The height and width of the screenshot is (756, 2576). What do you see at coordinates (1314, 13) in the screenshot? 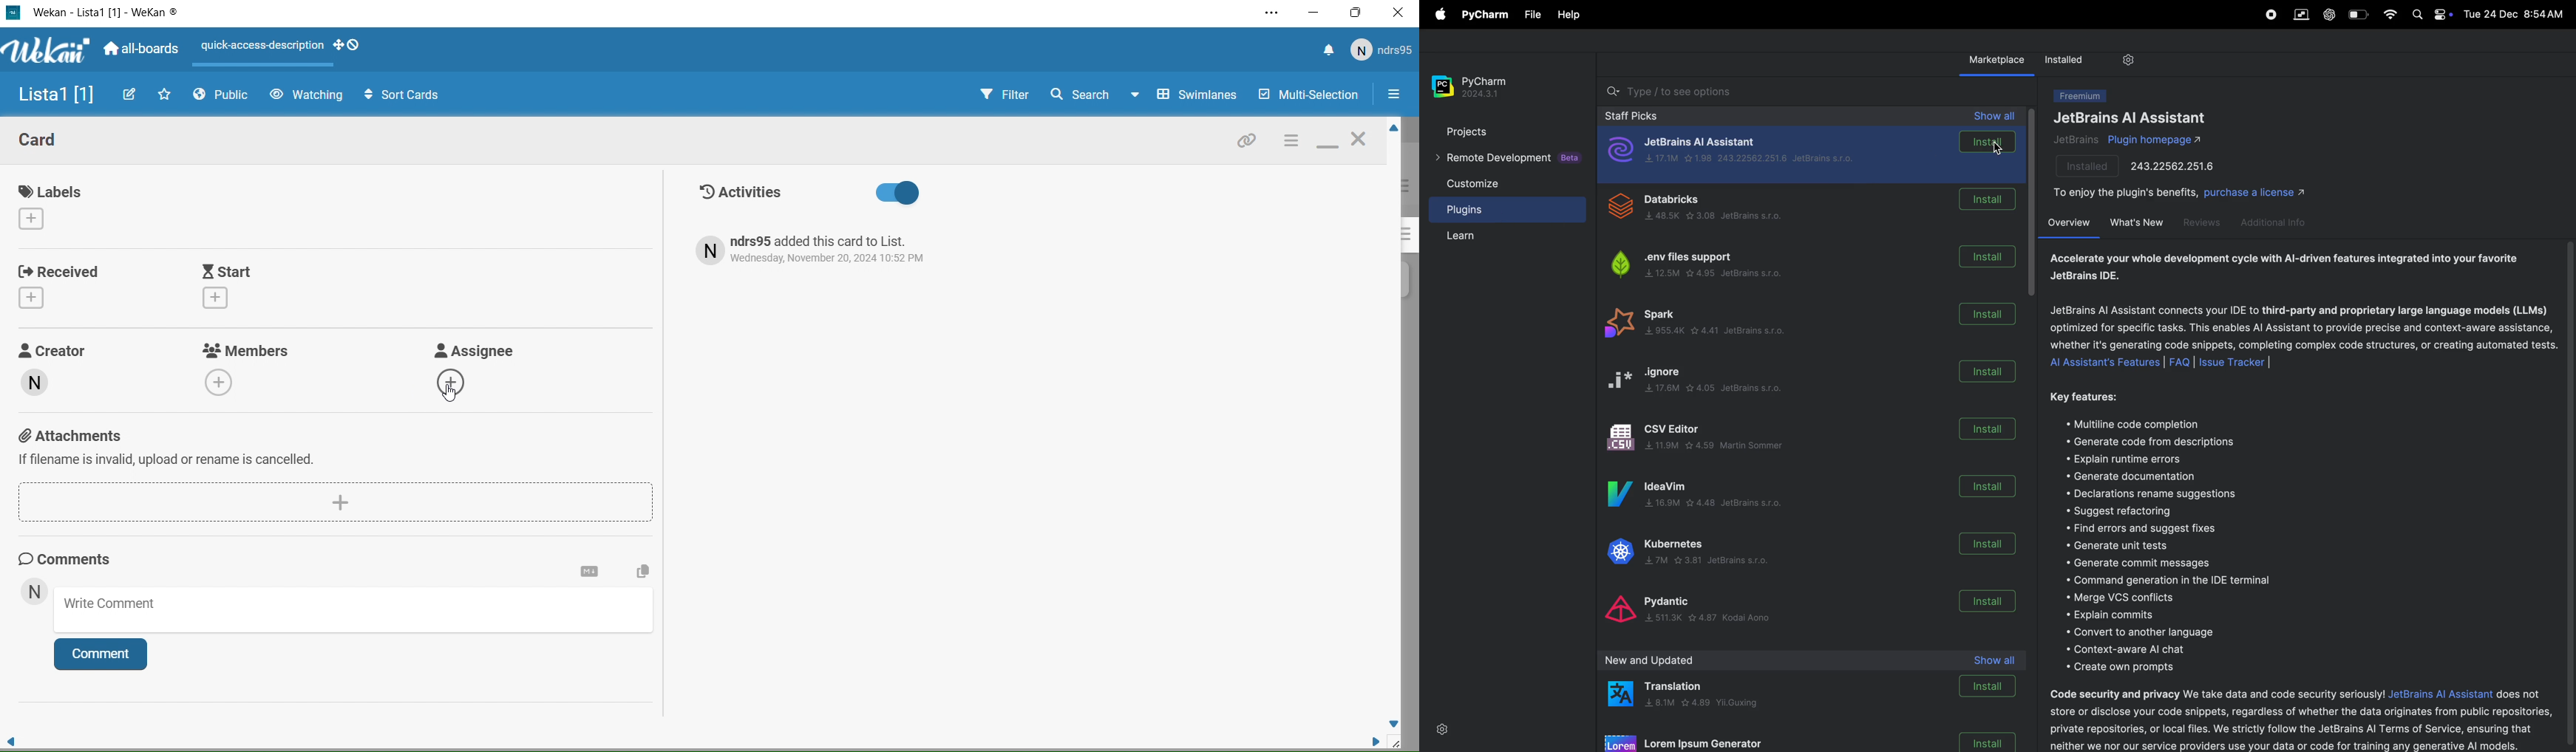
I see `Minimize` at bounding box center [1314, 13].